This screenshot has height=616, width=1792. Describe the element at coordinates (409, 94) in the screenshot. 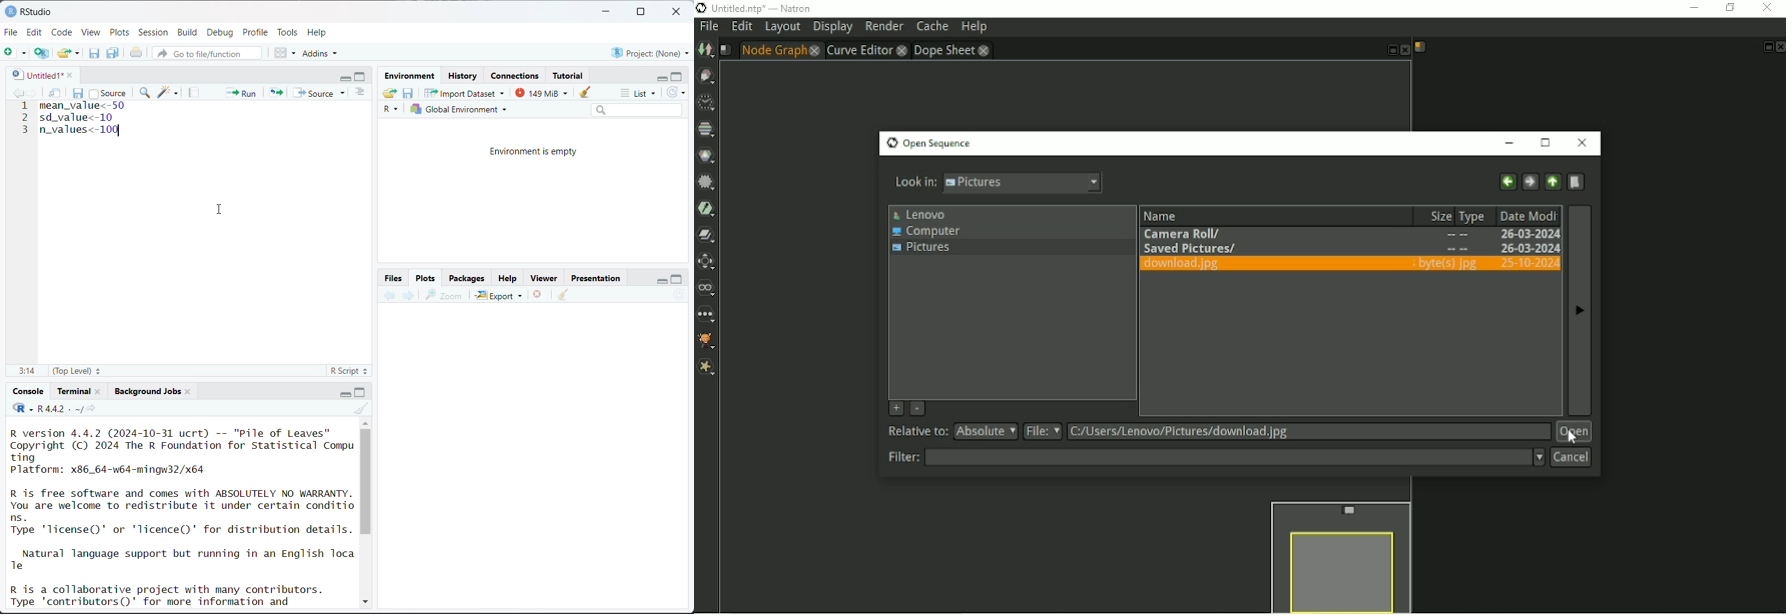

I see `save workspace as` at that location.